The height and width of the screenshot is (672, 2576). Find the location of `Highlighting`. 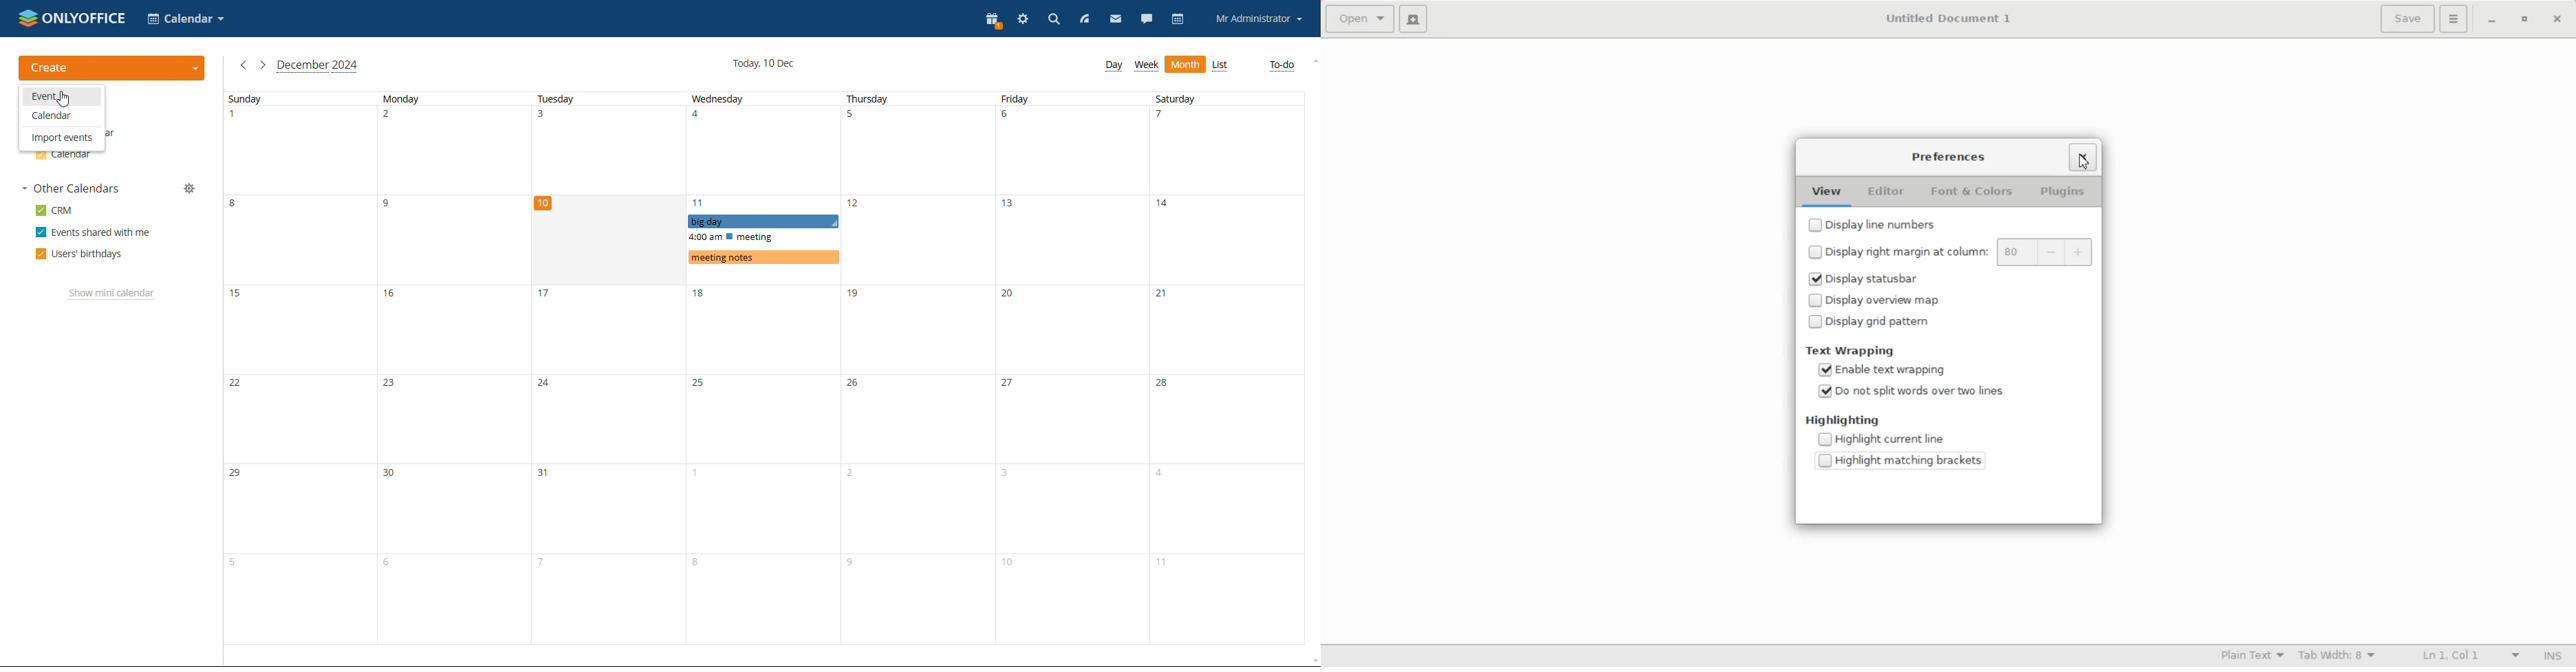

Highlighting is located at coordinates (1844, 420).